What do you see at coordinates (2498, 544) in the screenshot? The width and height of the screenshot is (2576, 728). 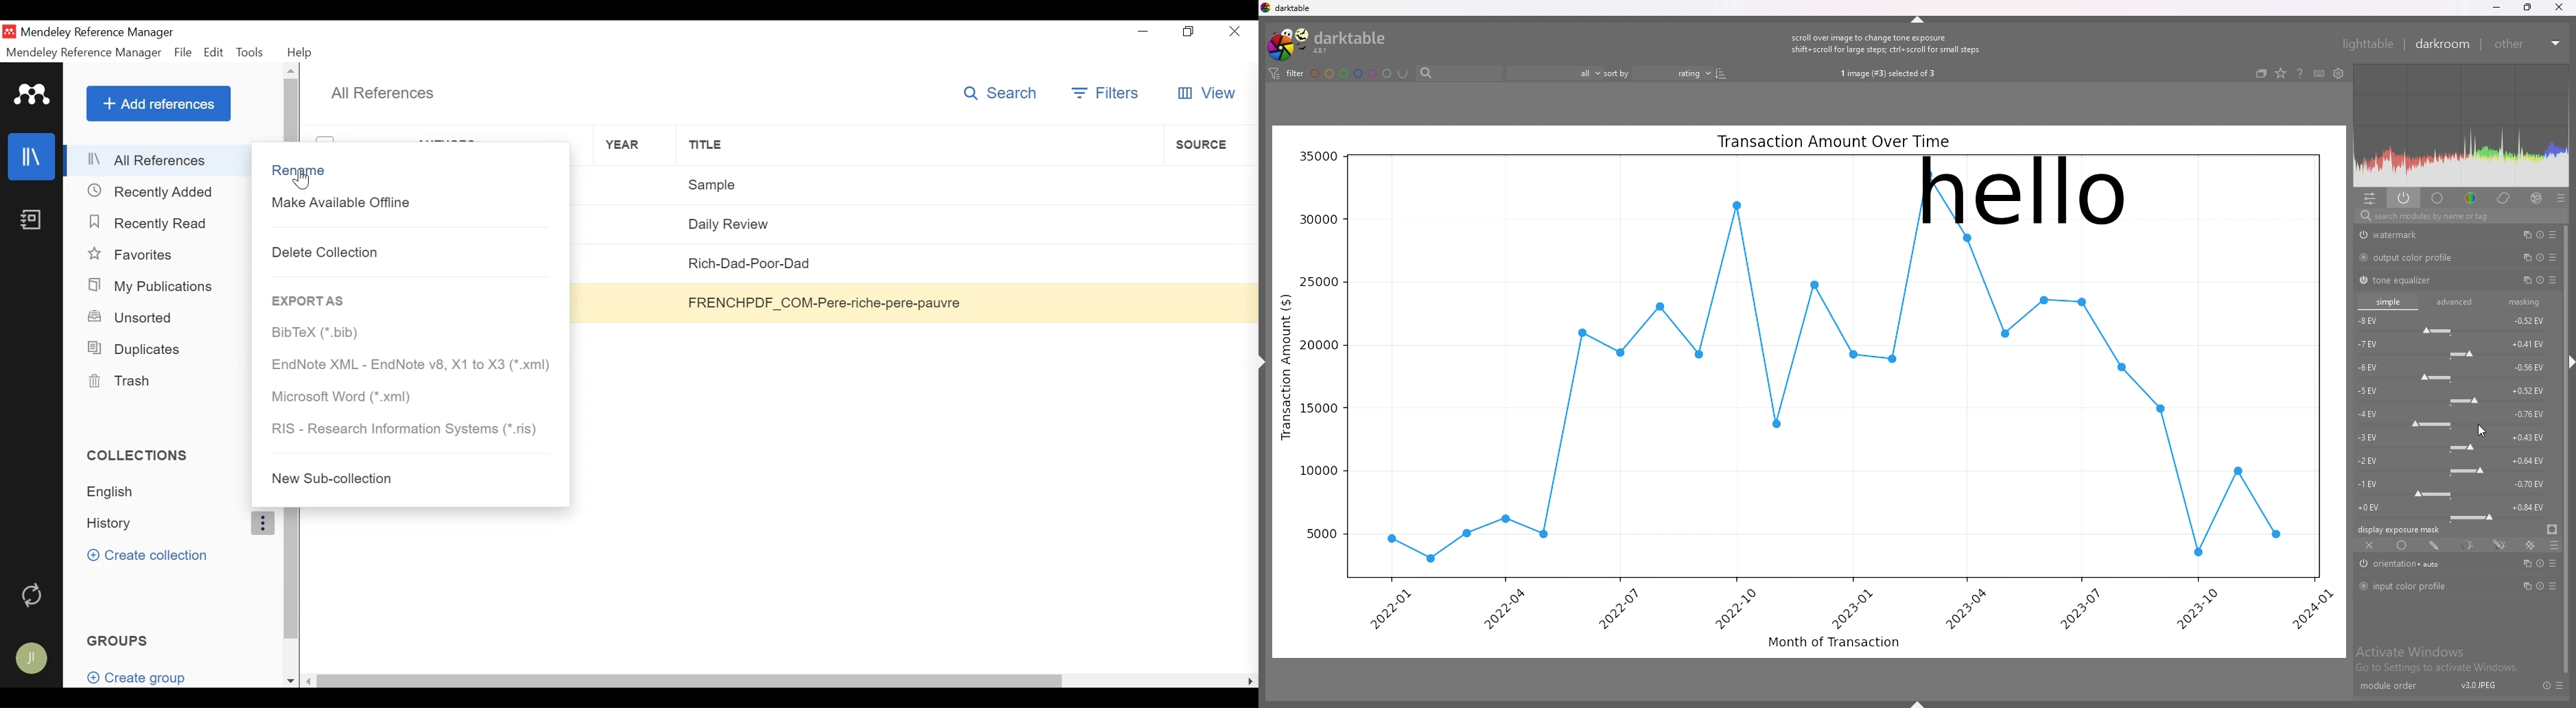 I see `drawn and parametric mask` at bounding box center [2498, 544].